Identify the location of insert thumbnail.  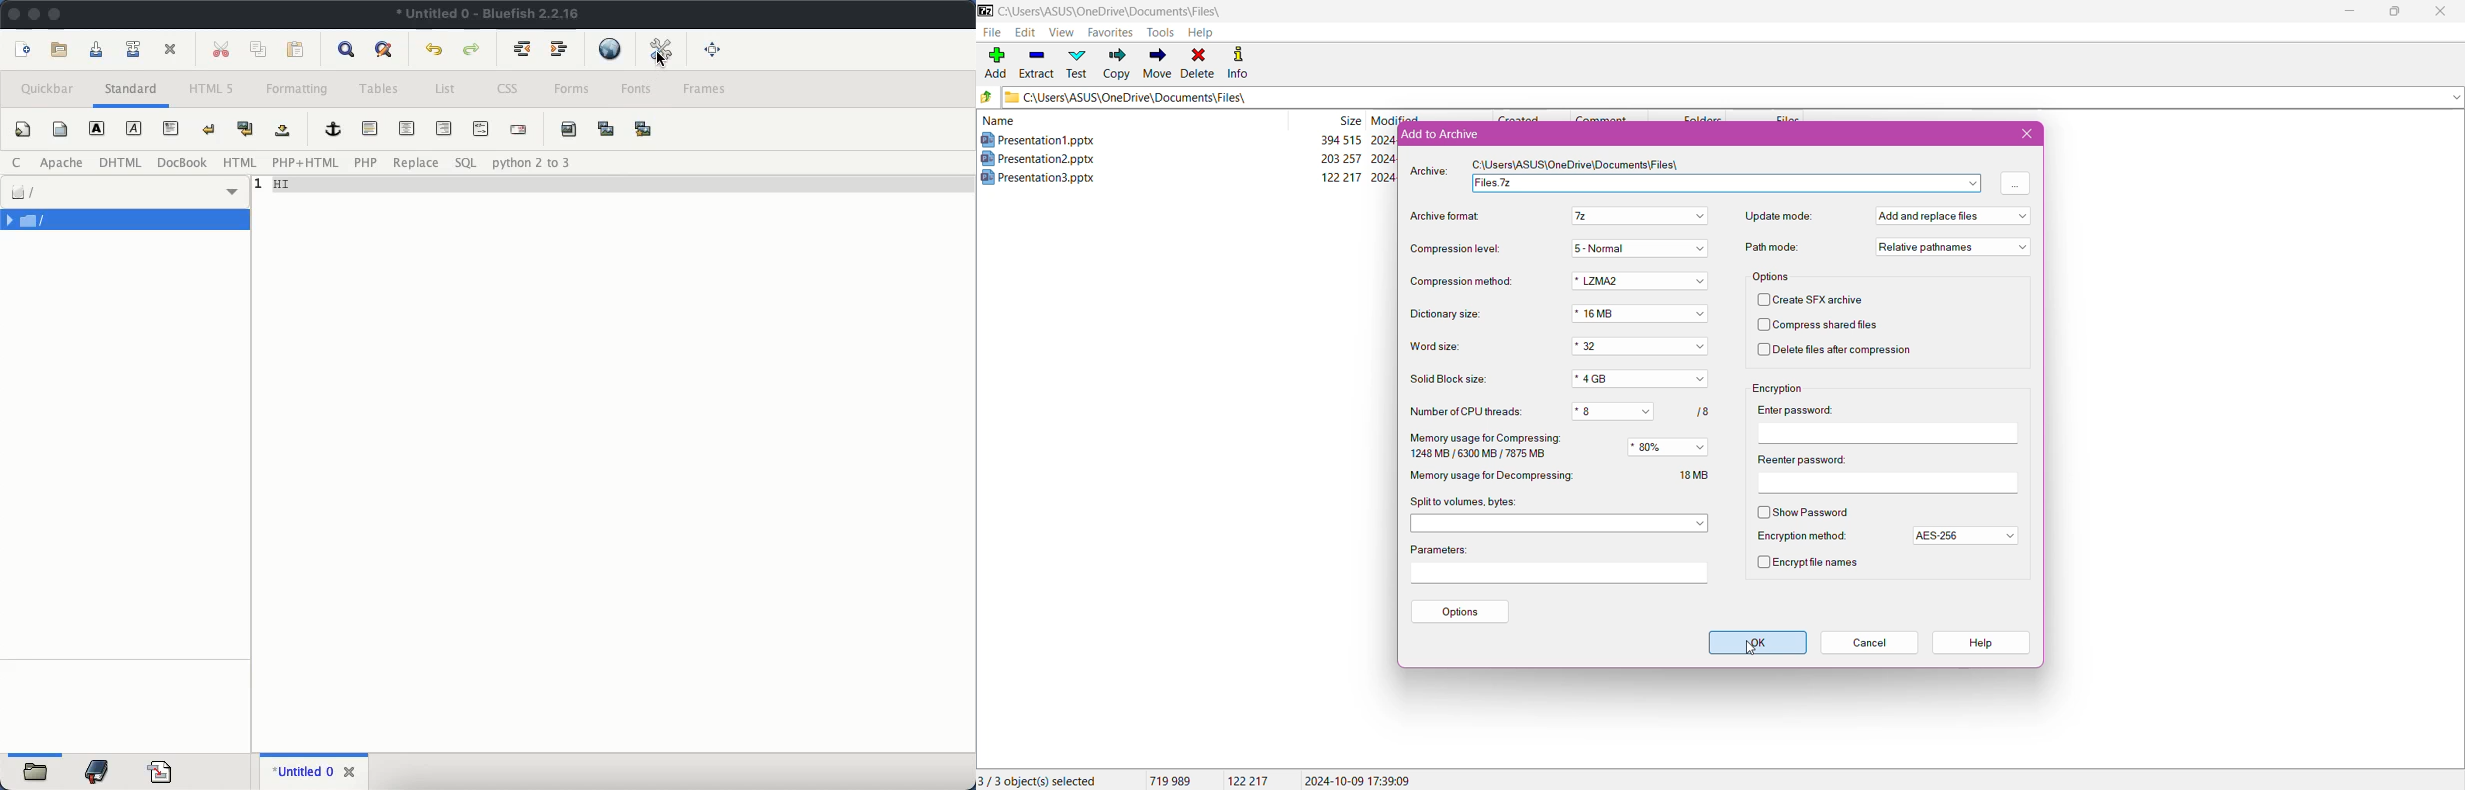
(606, 130).